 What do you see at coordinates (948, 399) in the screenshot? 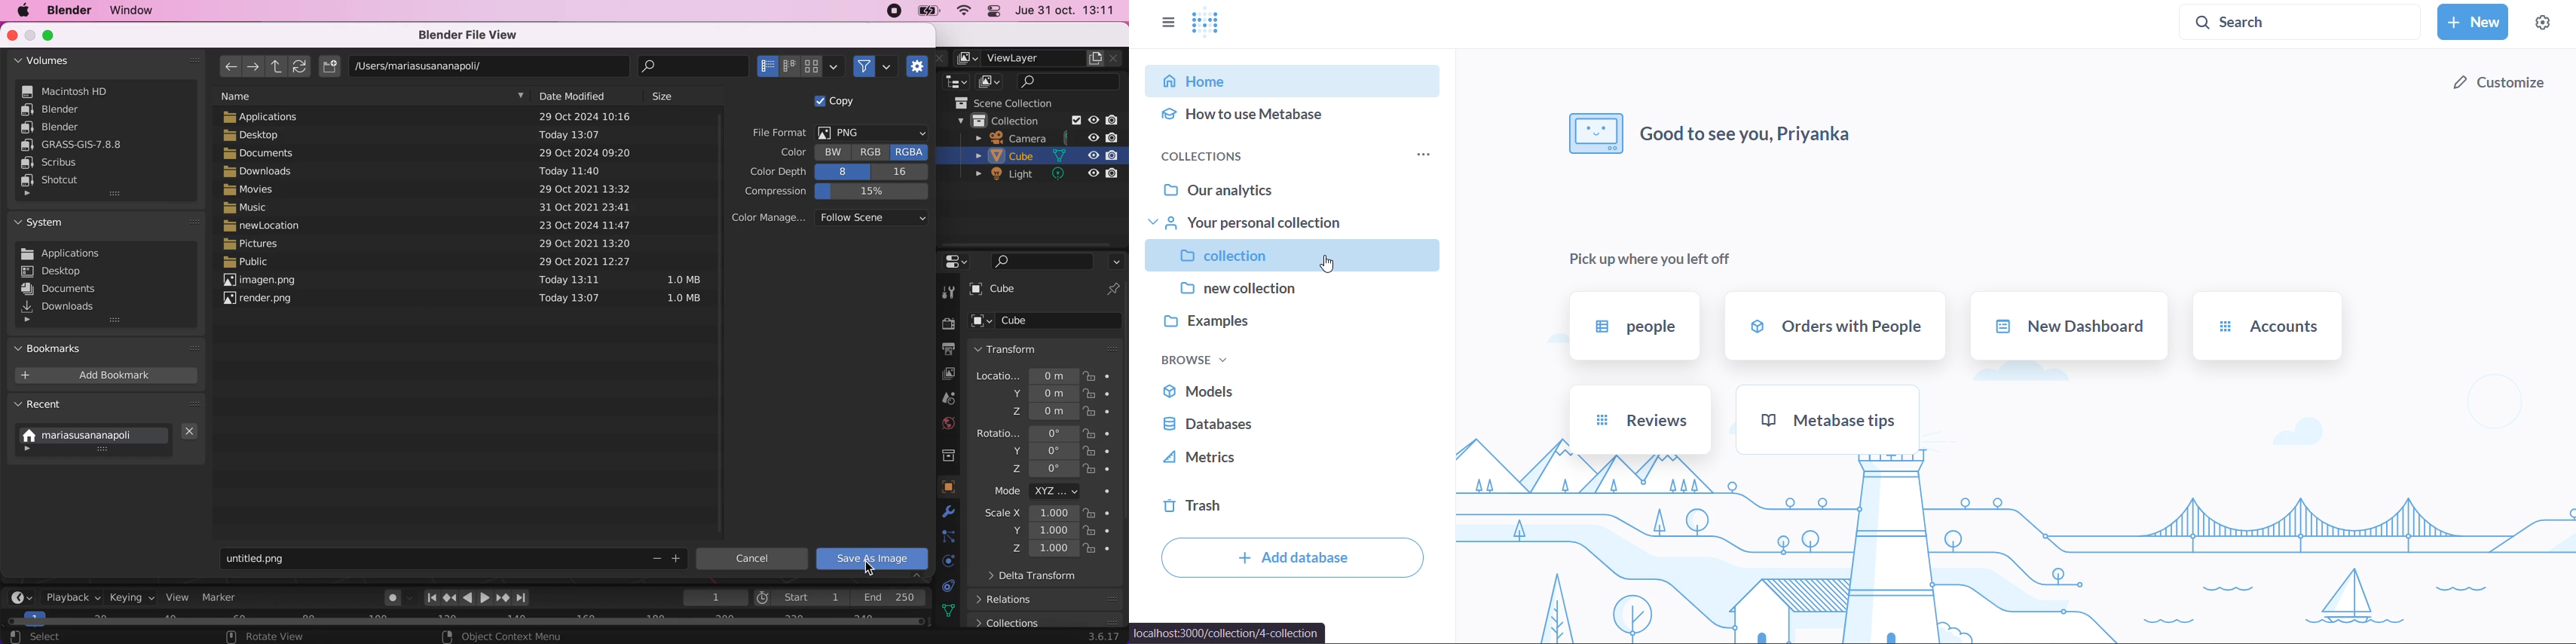
I see `scene` at bounding box center [948, 399].